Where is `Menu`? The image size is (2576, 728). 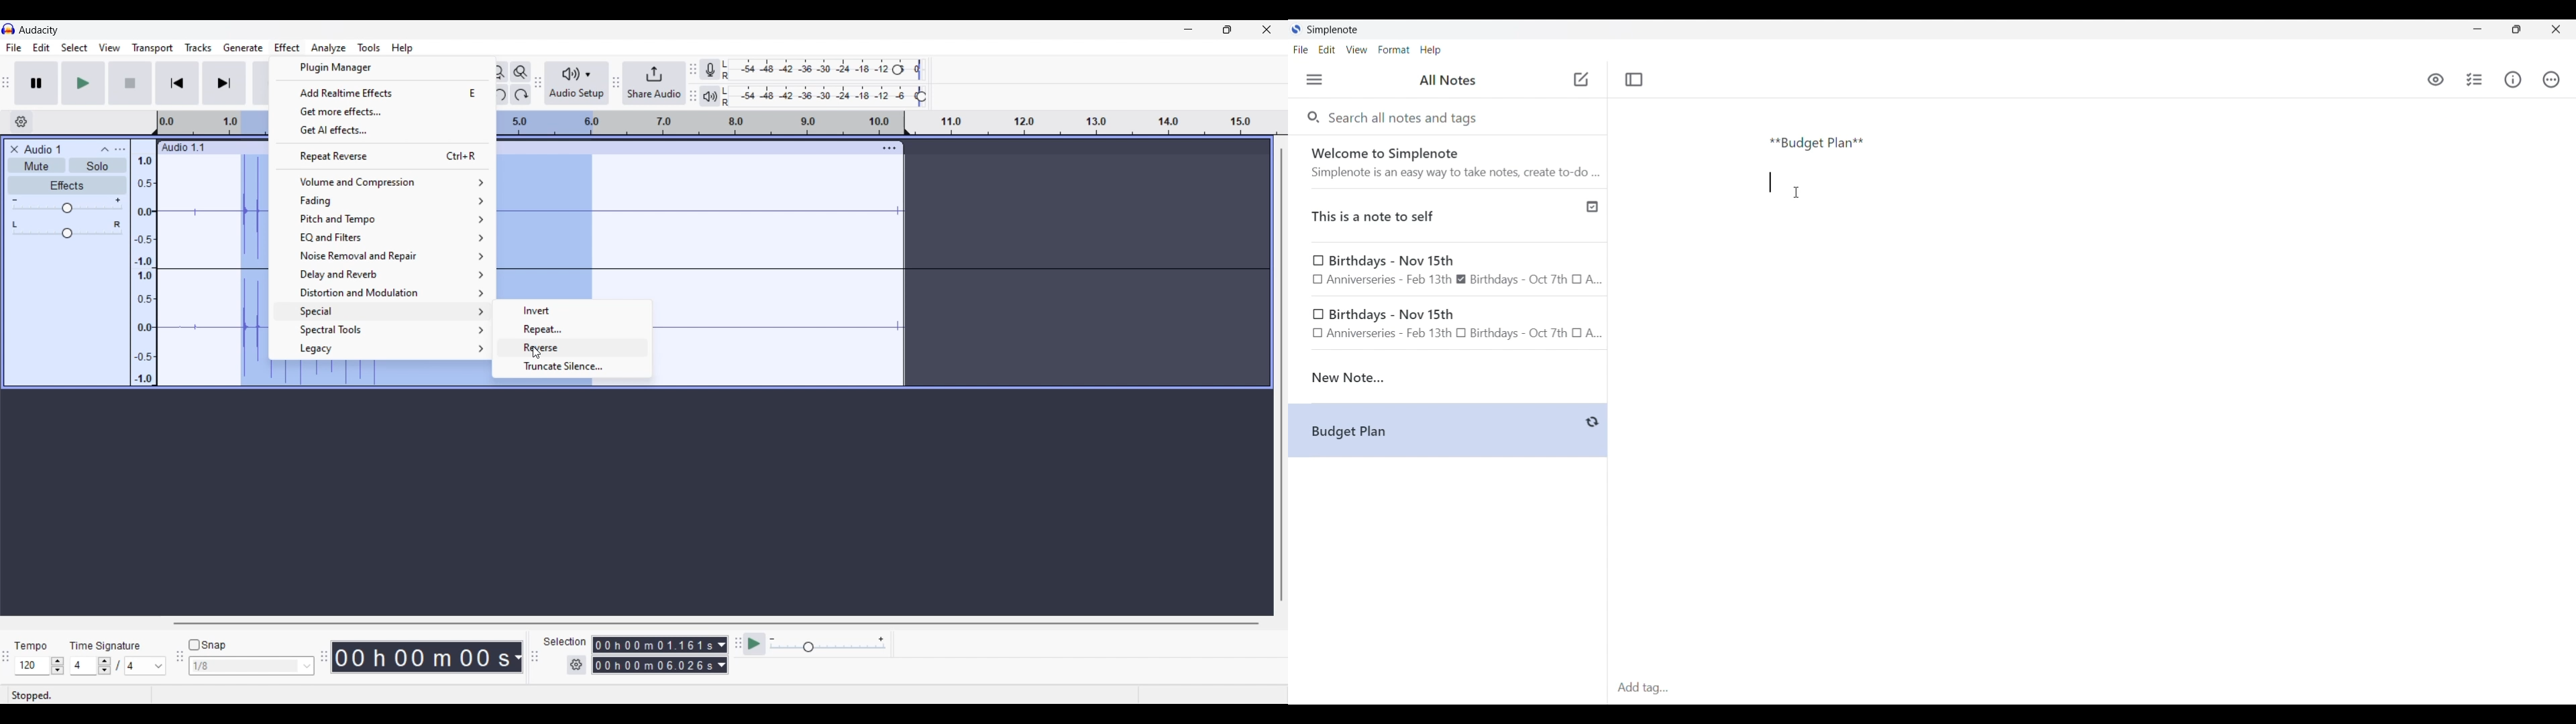 Menu is located at coordinates (1314, 79).